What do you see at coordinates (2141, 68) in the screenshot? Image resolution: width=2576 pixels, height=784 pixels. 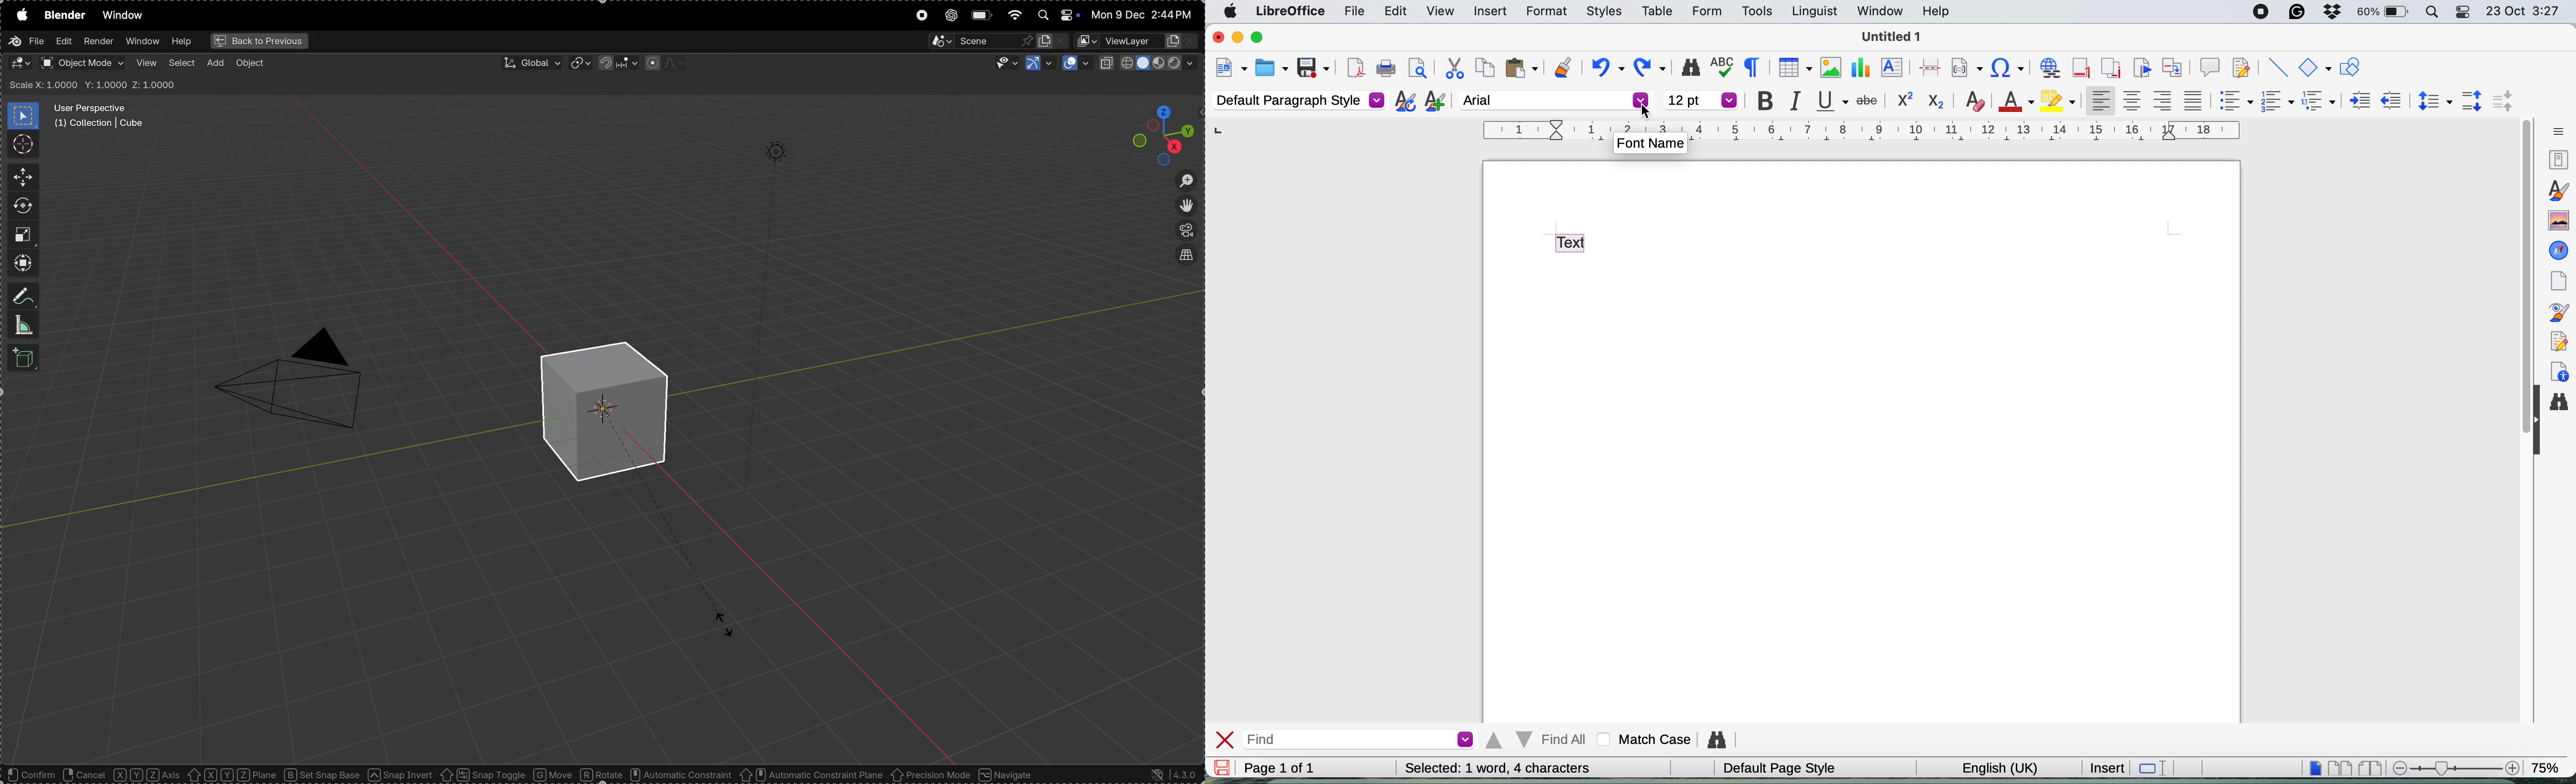 I see `insert bookmark` at bounding box center [2141, 68].